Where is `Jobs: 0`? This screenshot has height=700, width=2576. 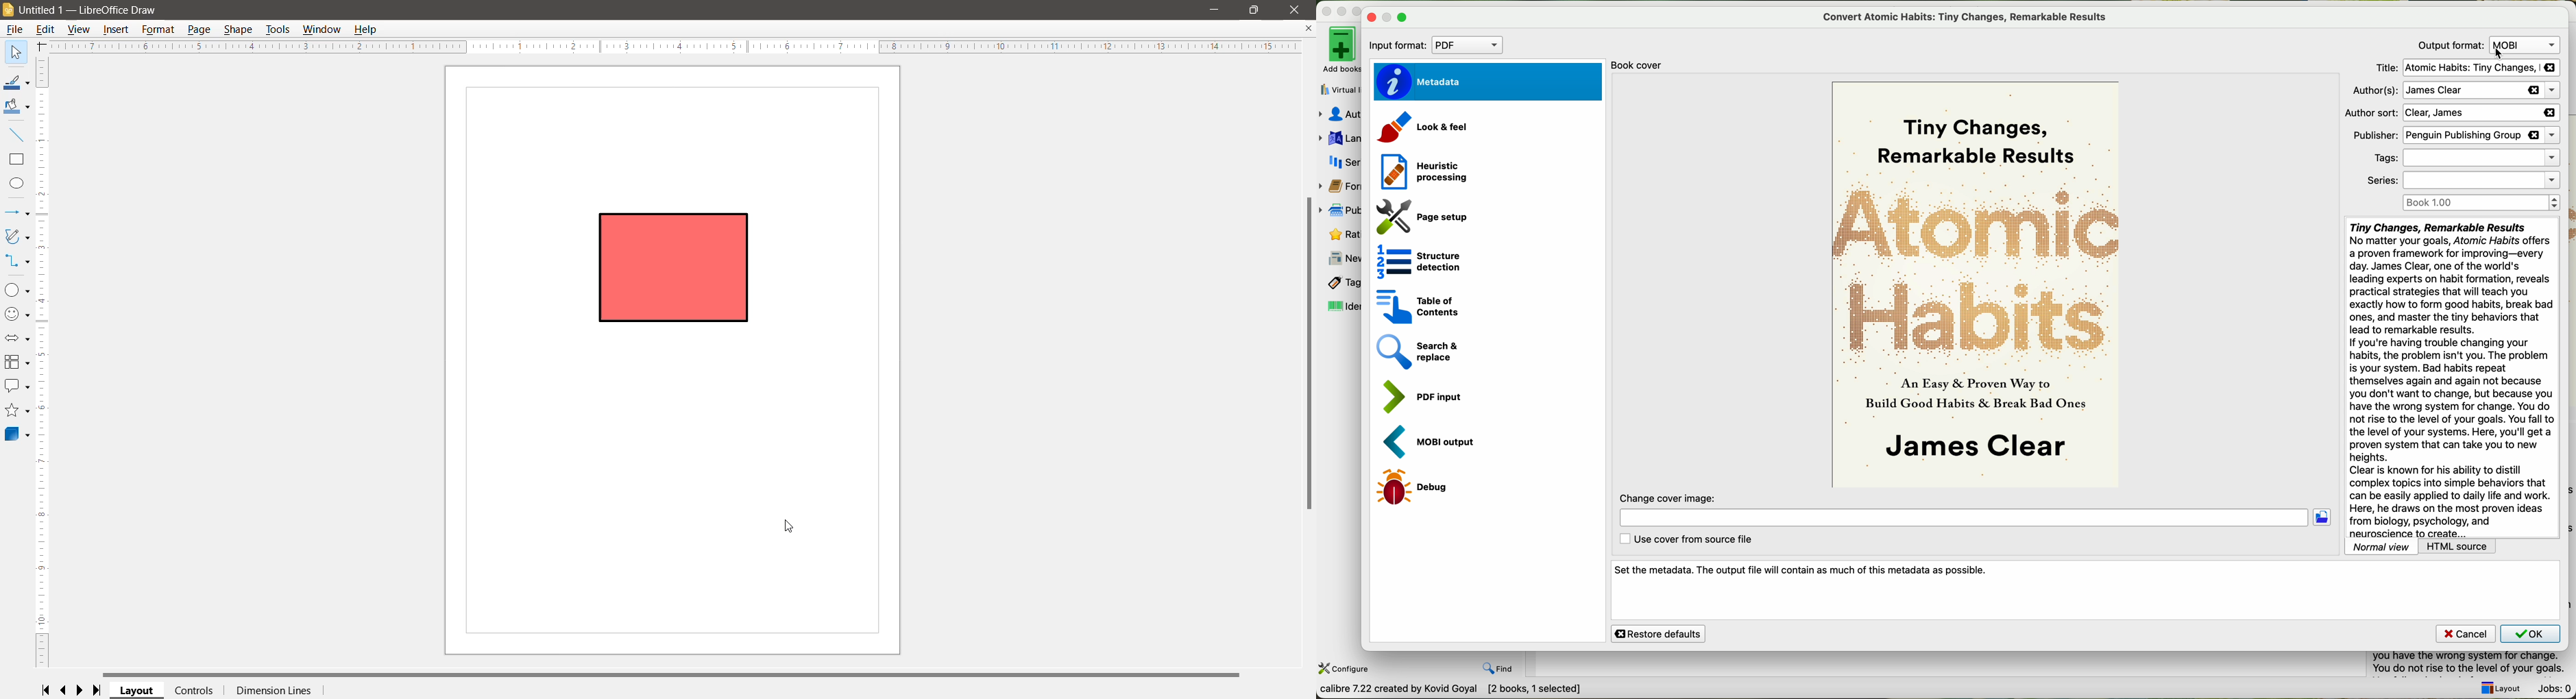
Jobs: 0 is located at coordinates (2555, 689).